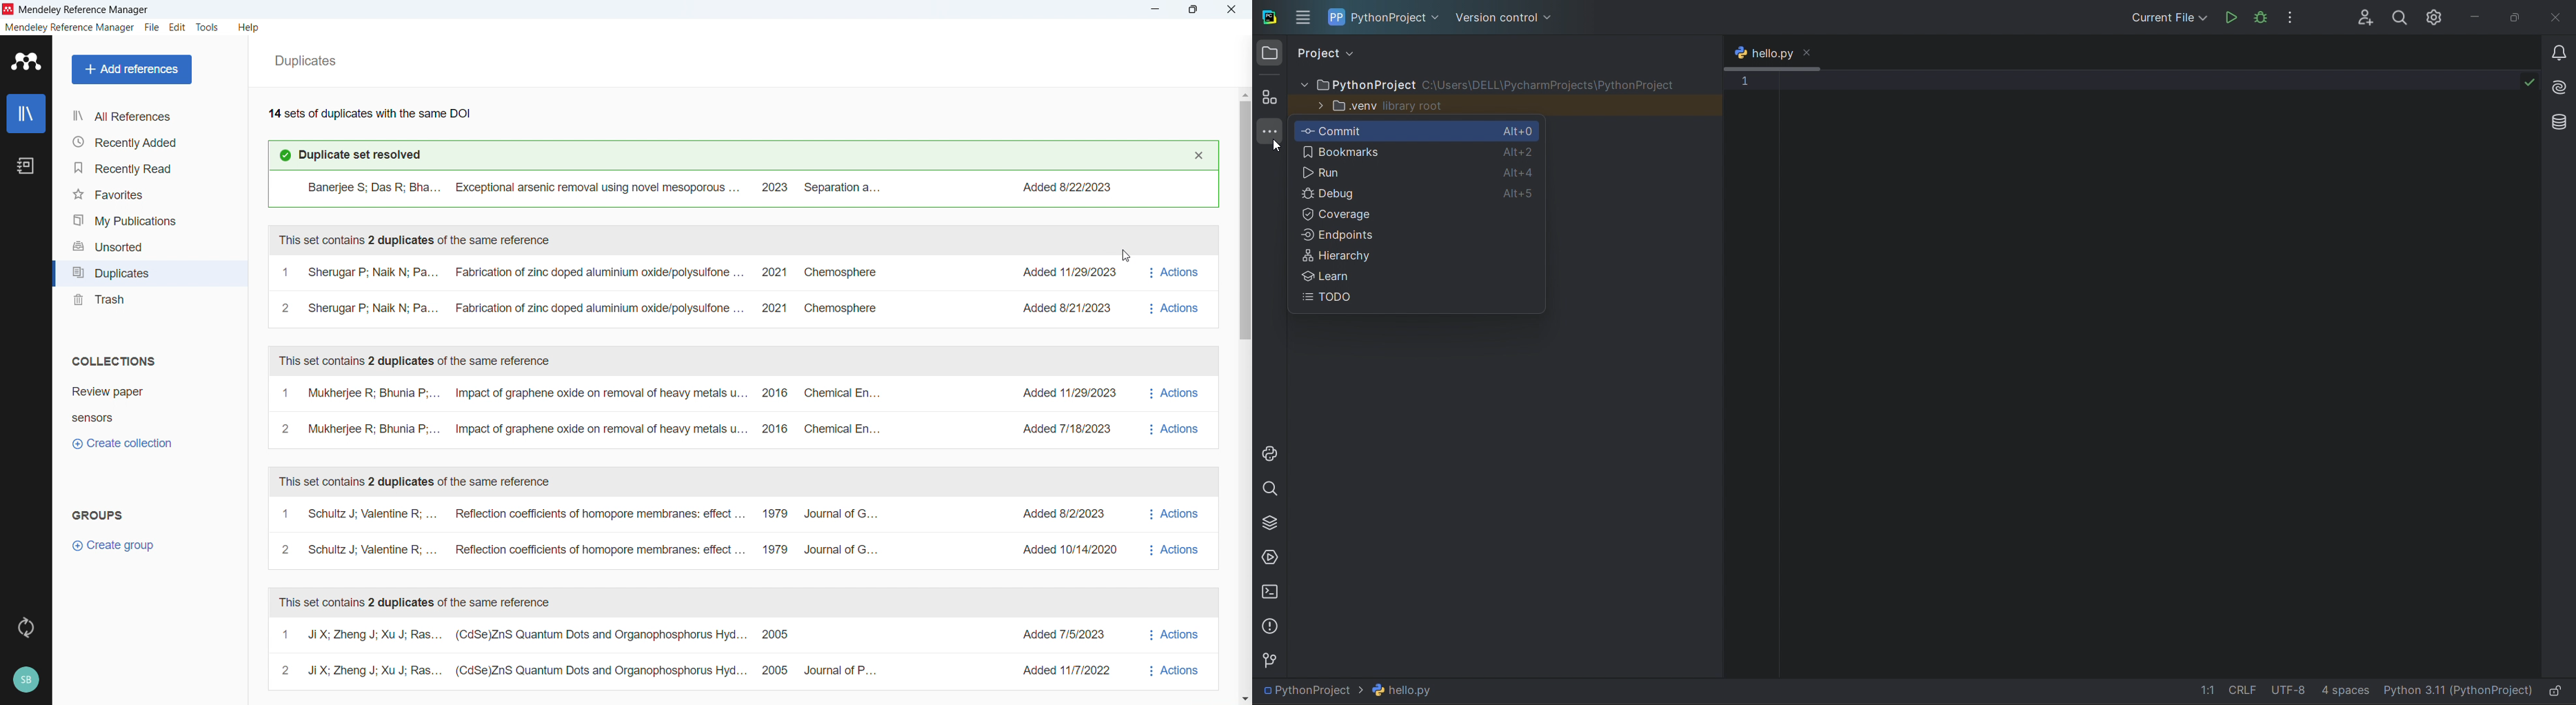 Image resolution: width=2576 pixels, height=728 pixels. Describe the element at coordinates (305, 61) in the screenshot. I see `Duplicates ` at that location.